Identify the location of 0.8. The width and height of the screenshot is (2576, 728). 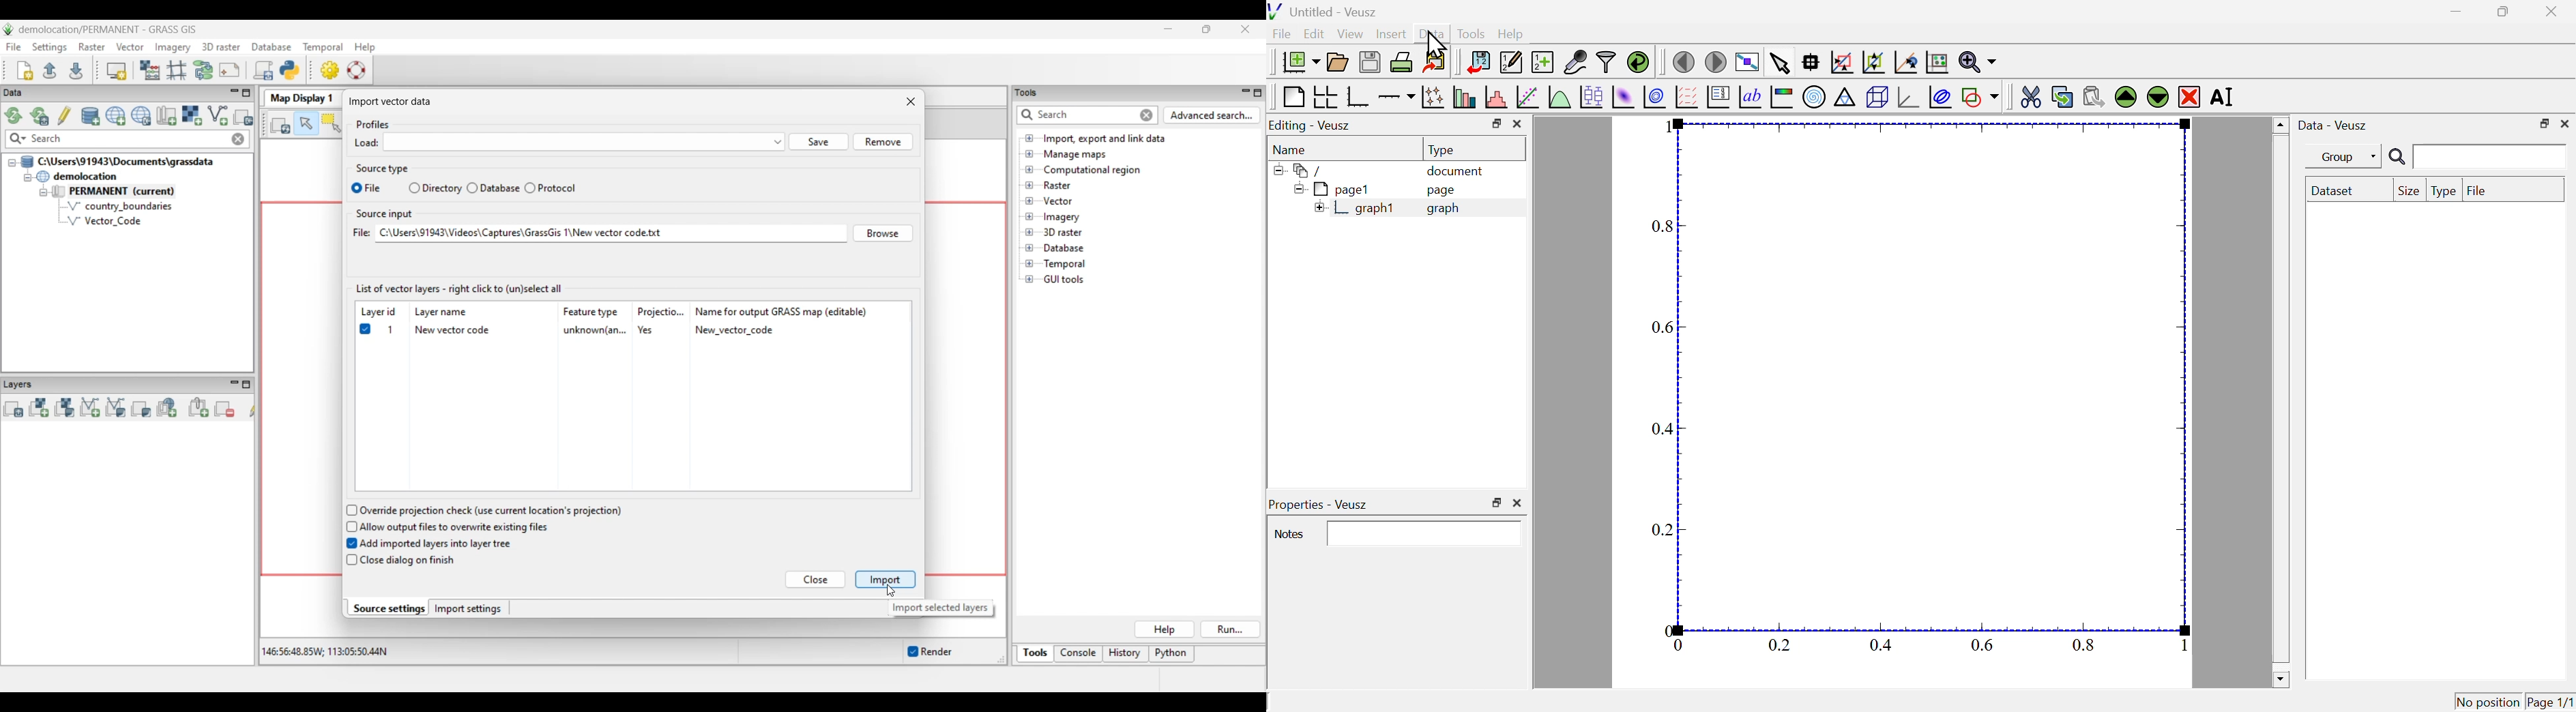
(2083, 644).